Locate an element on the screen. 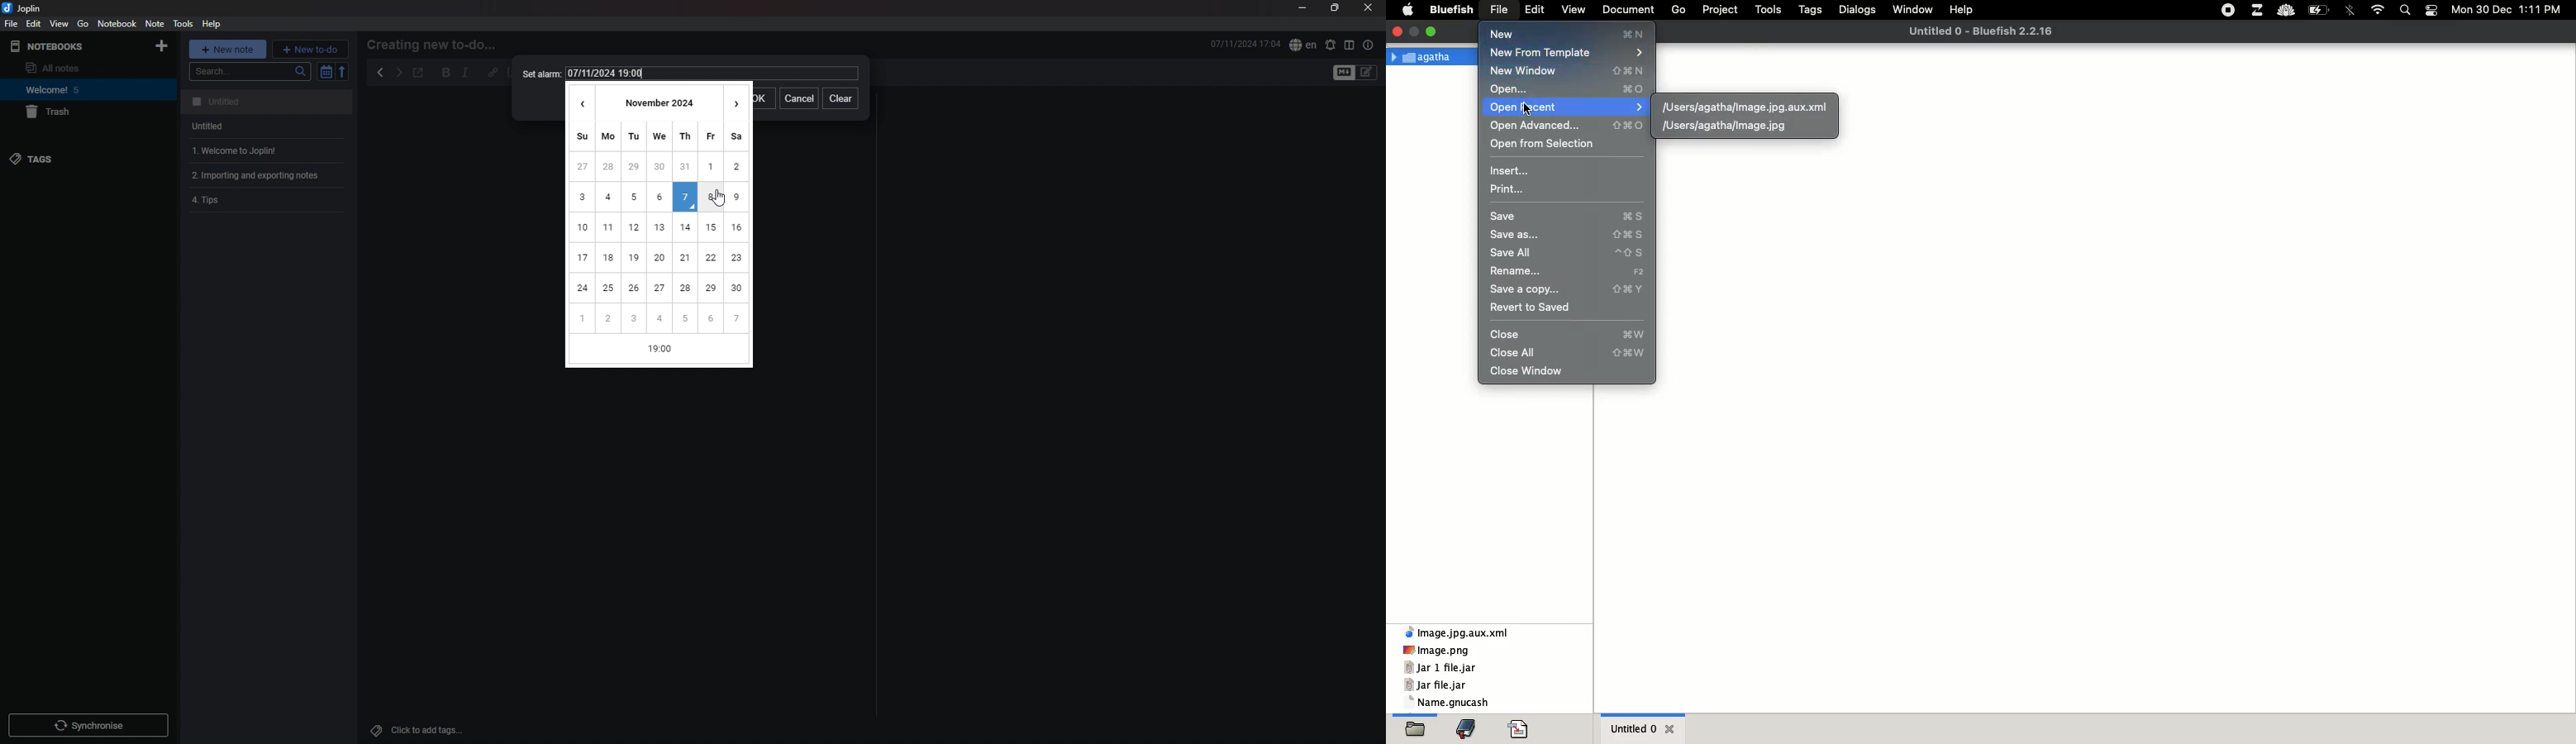  close window is located at coordinates (1529, 370).